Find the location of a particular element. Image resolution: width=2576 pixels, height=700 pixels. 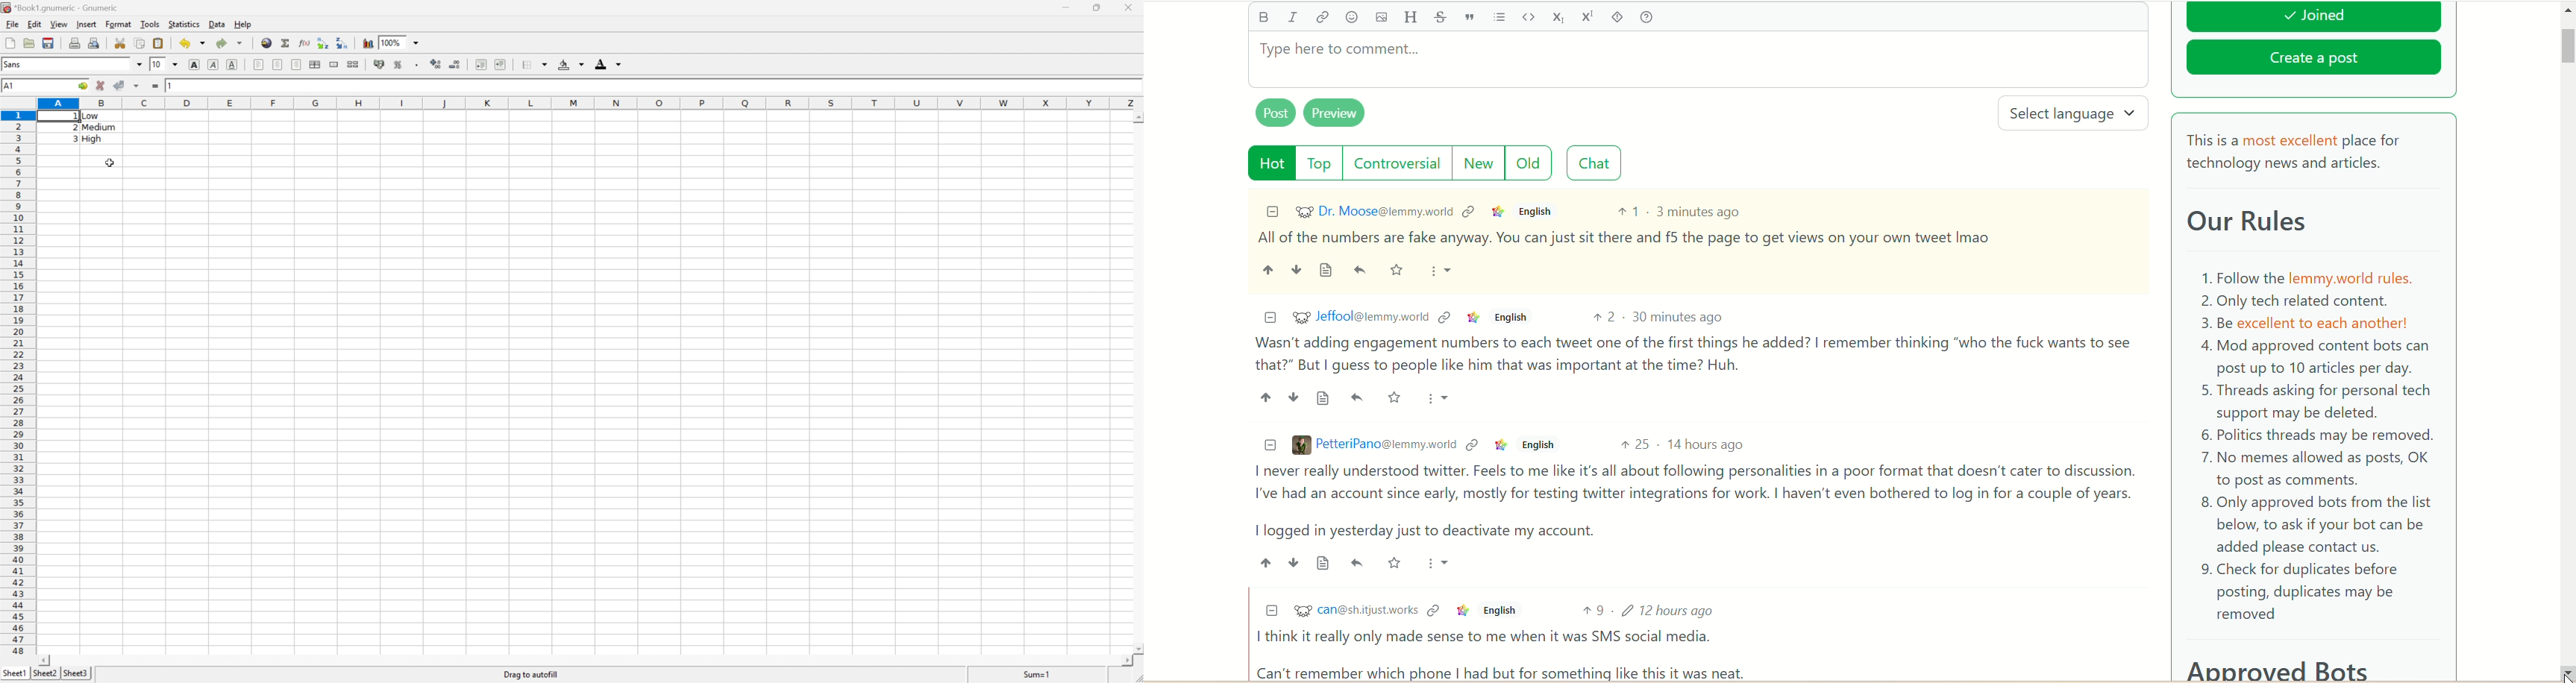

Undo is located at coordinates (189, 43).